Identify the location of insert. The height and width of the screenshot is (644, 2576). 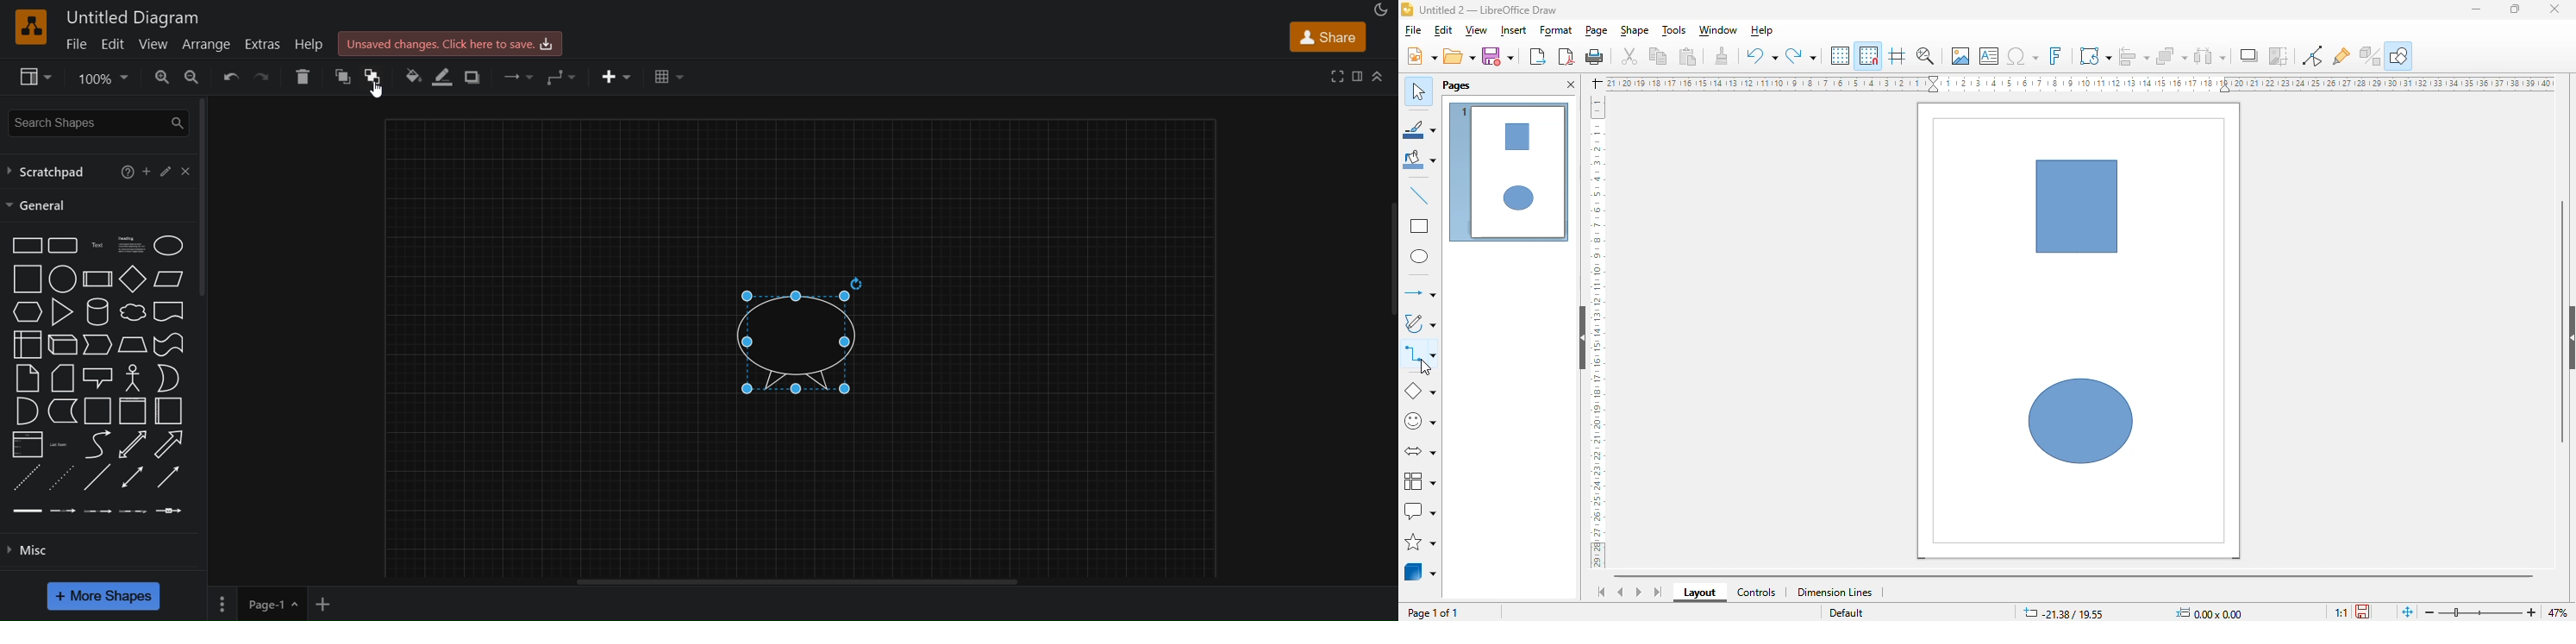
(1513, 30).